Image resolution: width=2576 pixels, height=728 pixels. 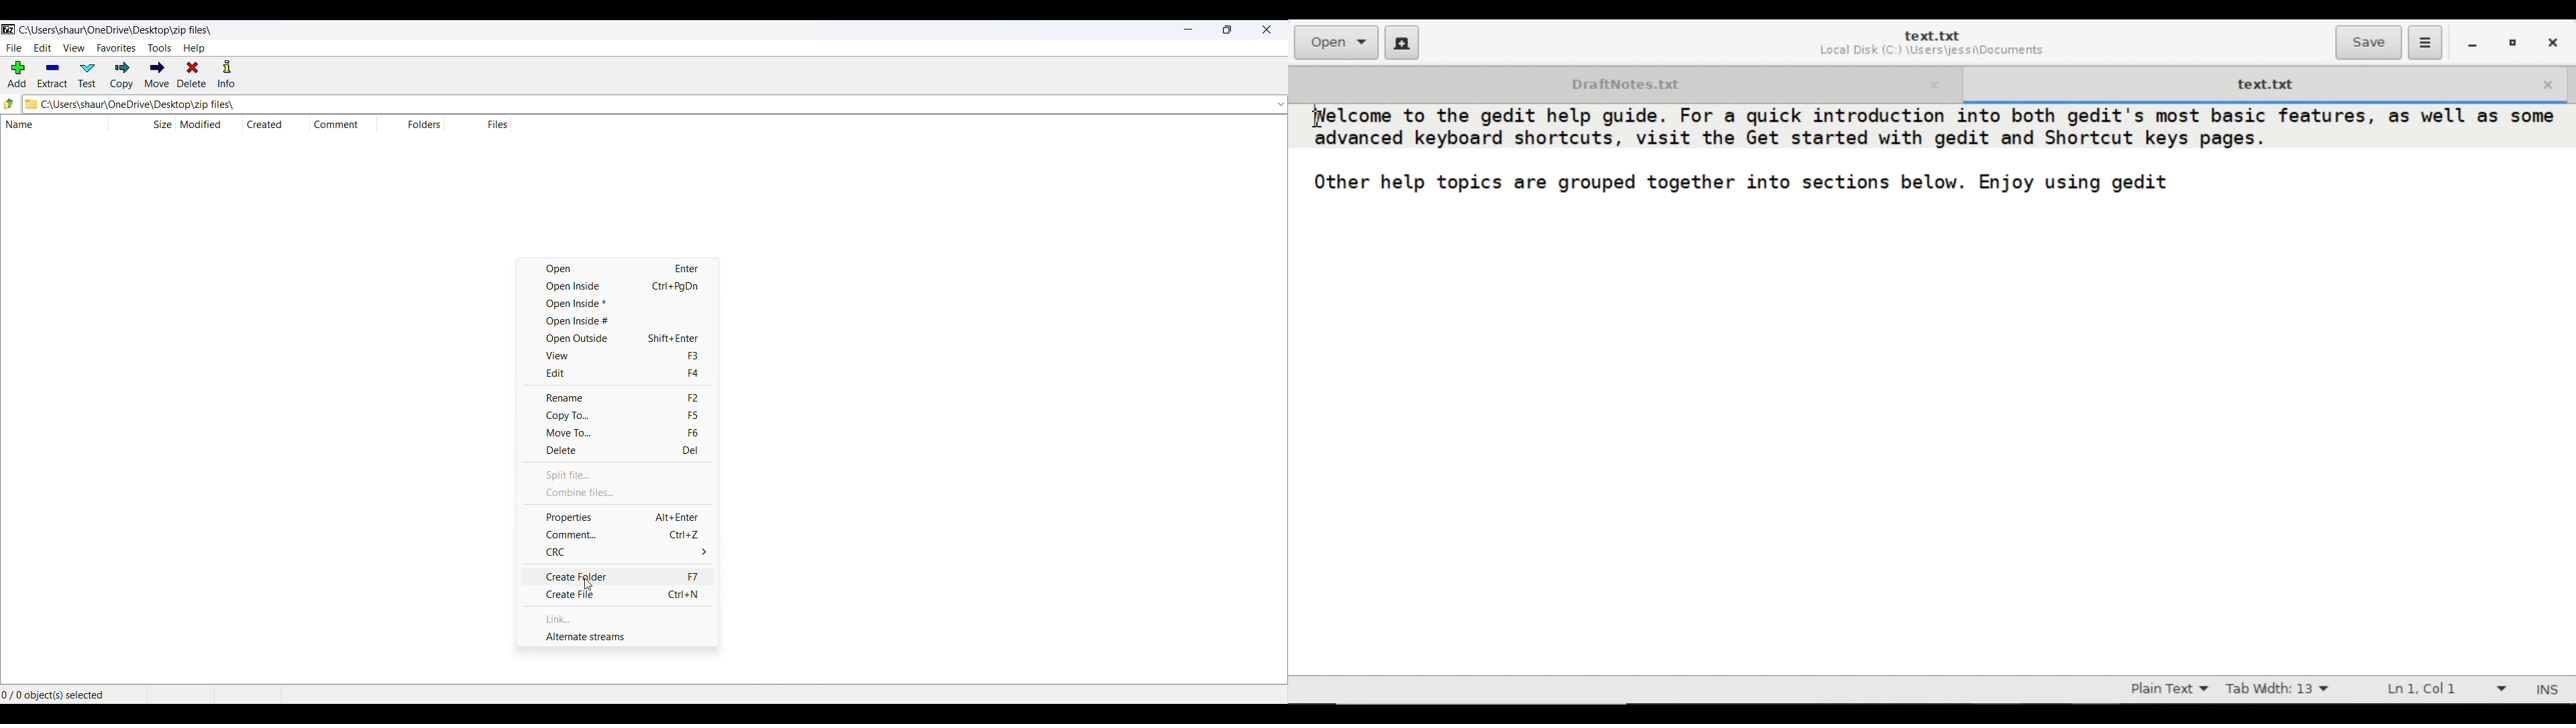 What do you see at coordinates (625, 619) in the screenshot?
I see `link` at bounding box center [625, 619].